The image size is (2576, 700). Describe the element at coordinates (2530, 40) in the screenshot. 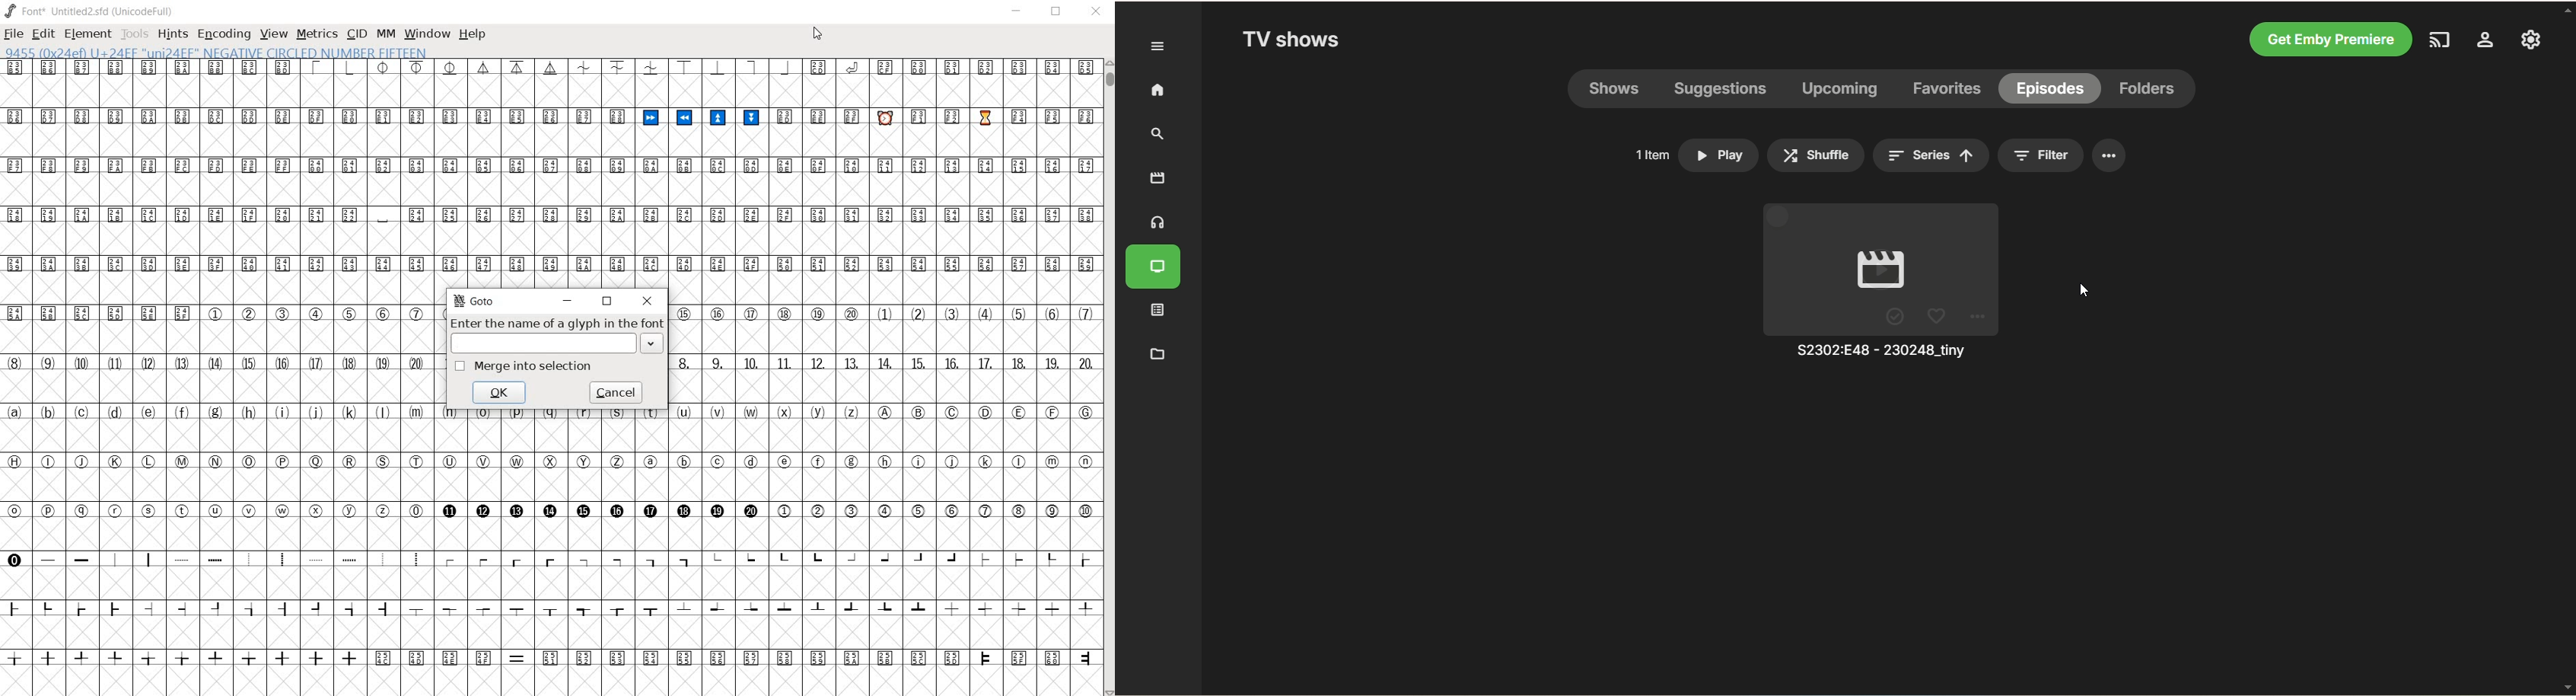

I see `manage emby server` at that location.